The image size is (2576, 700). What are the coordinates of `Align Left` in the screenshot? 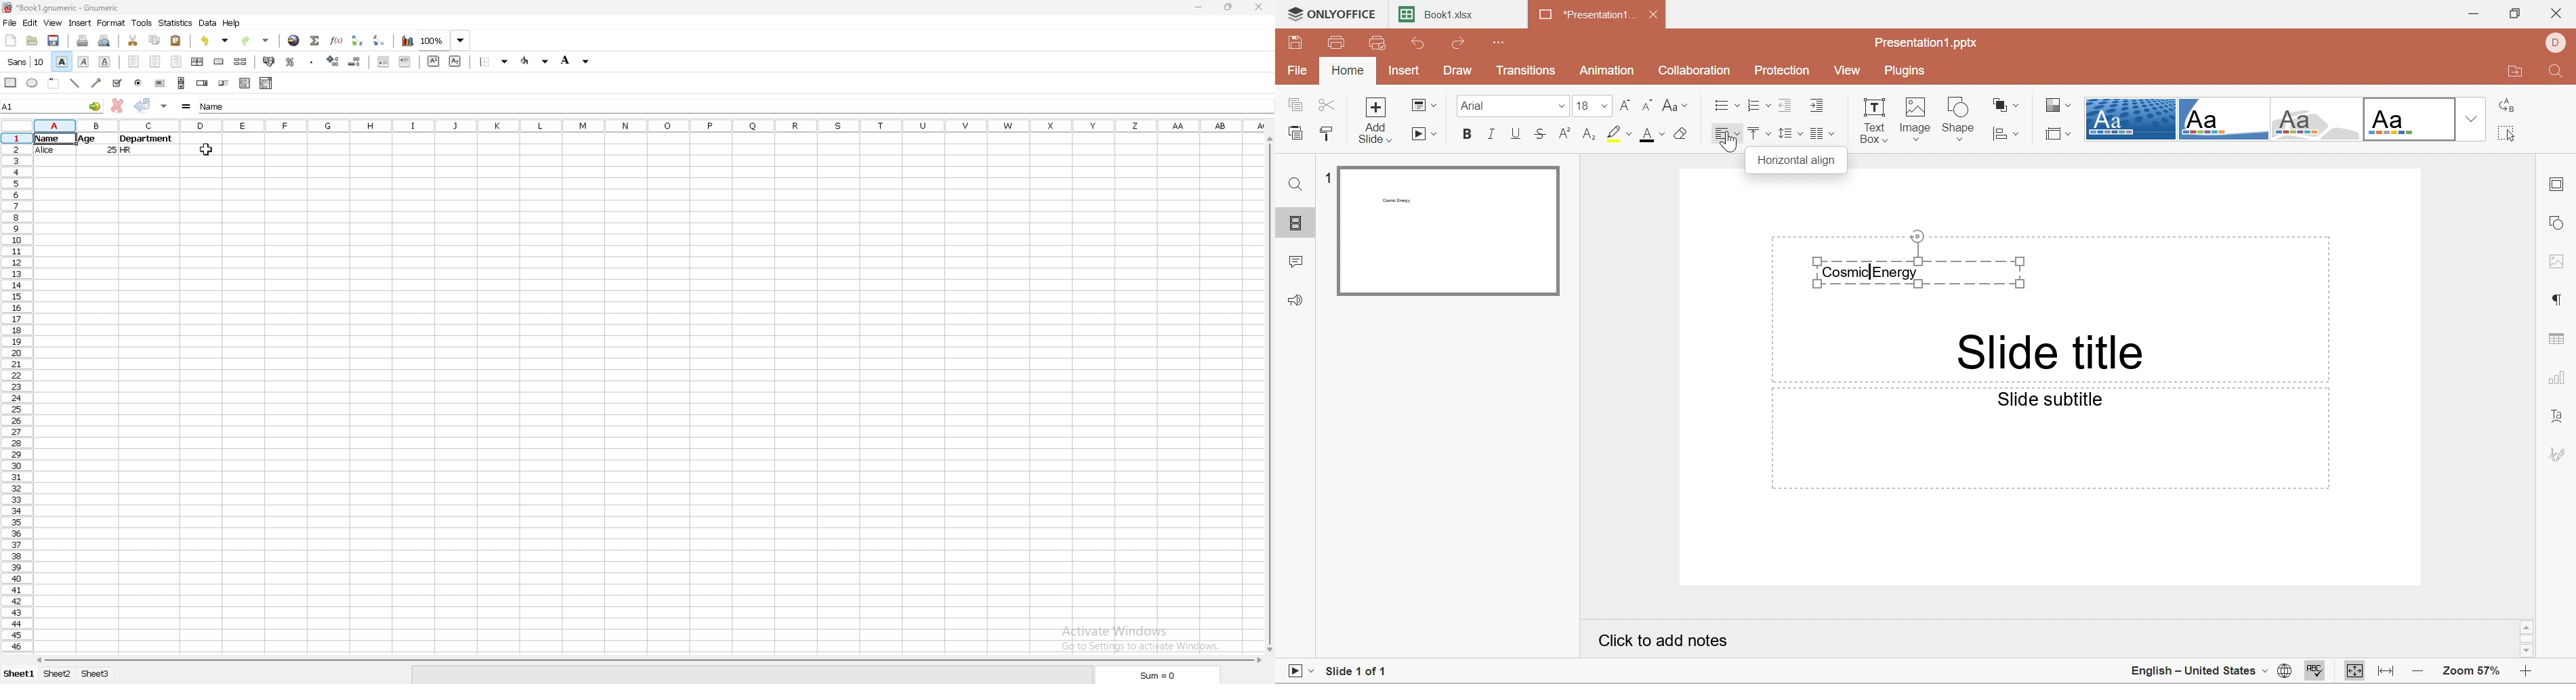 It's located at (1726, 133).